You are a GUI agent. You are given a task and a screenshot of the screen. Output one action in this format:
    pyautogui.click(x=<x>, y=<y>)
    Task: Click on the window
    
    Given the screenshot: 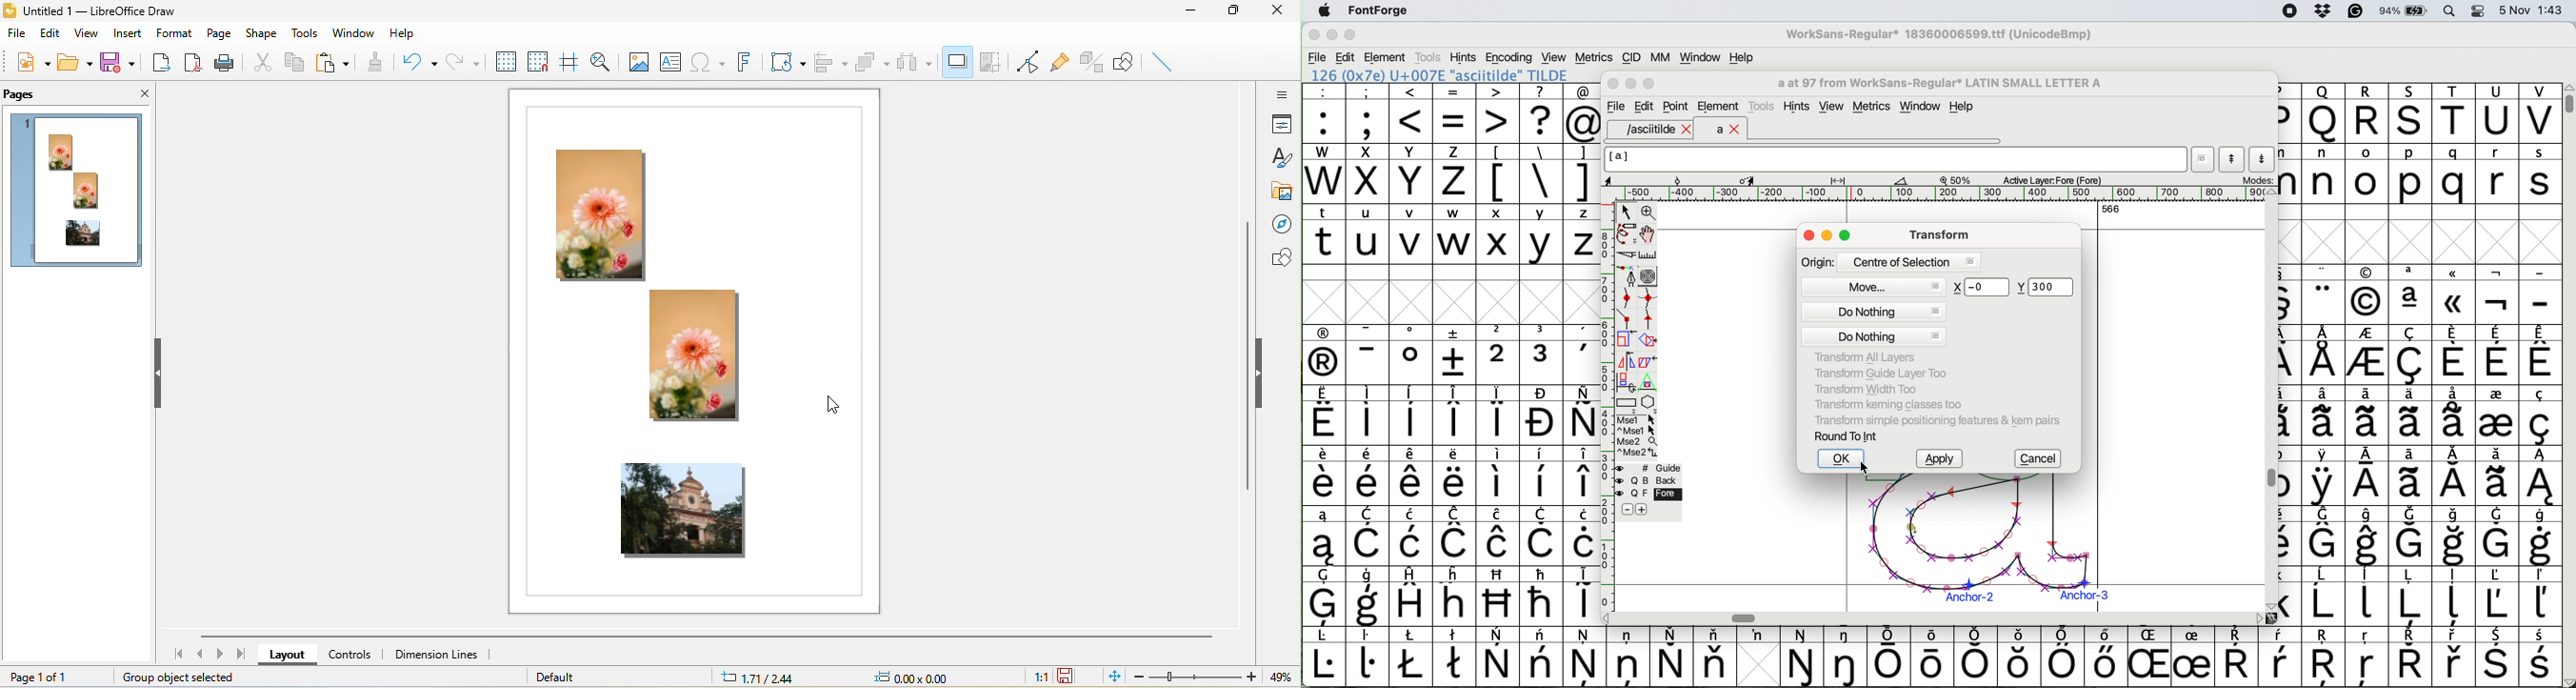 What is the action you would take?
    pyautogui.click(x=353, y=30)
    